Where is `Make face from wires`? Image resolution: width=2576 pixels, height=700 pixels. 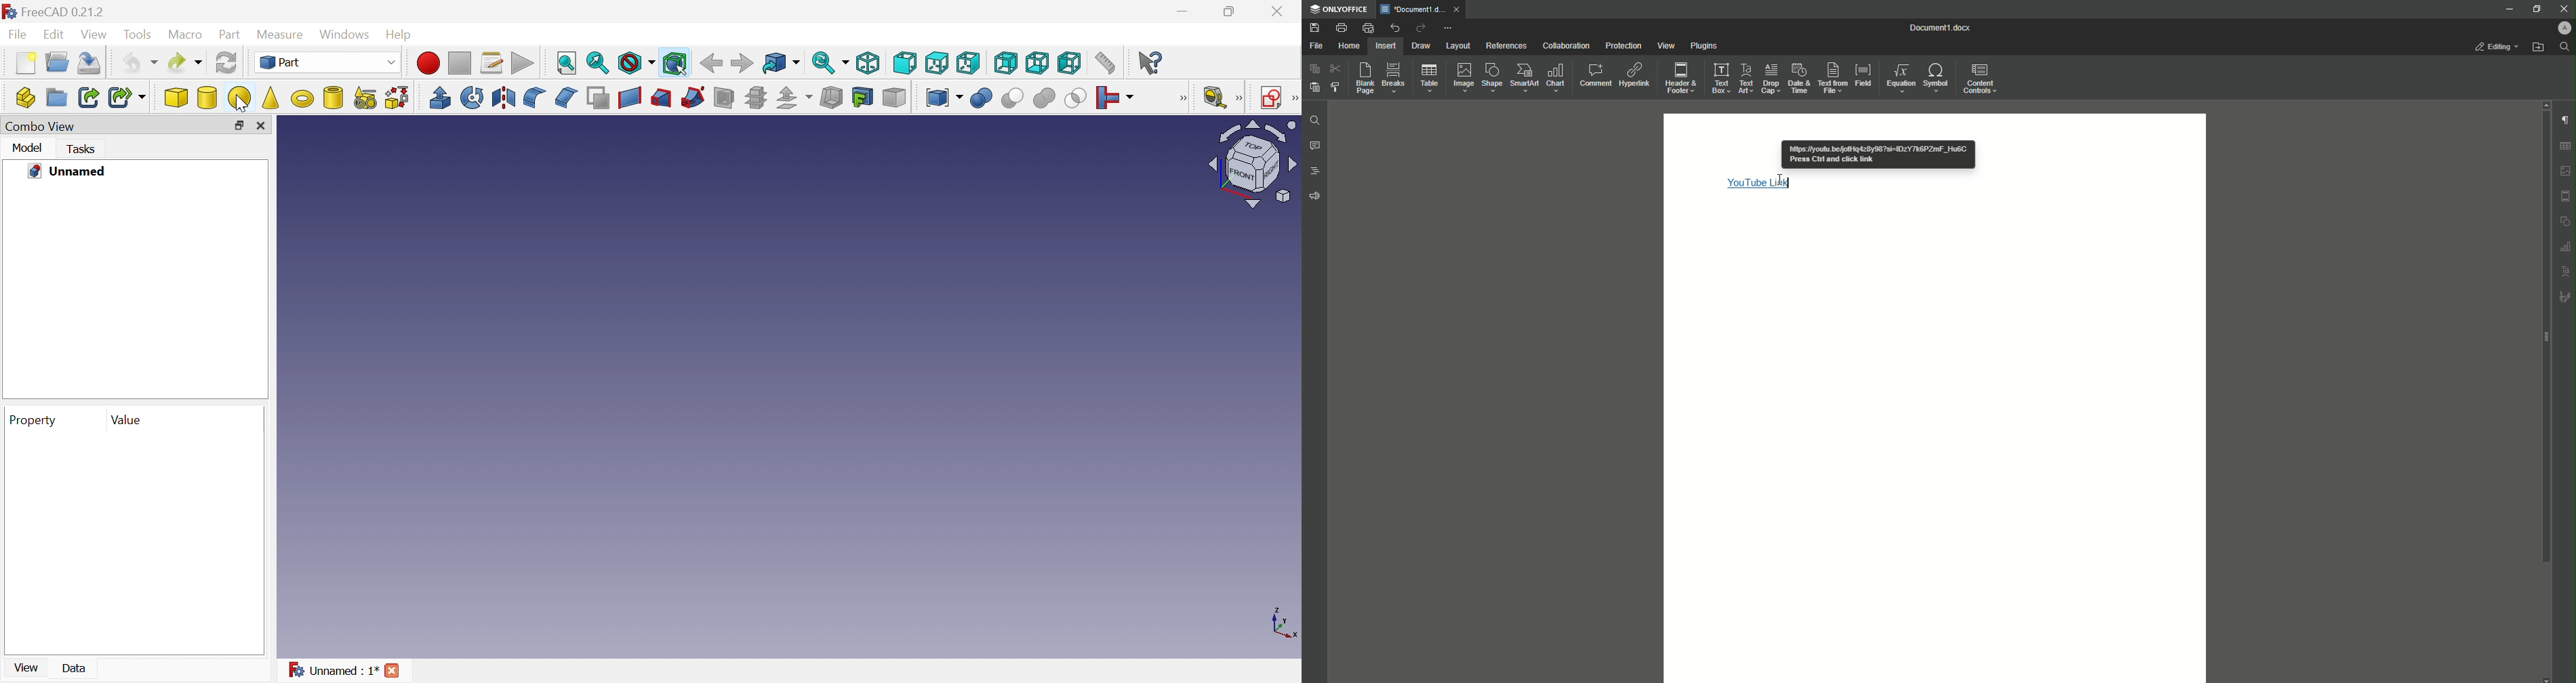 Make face from wires is located at coordinates (599, 97).